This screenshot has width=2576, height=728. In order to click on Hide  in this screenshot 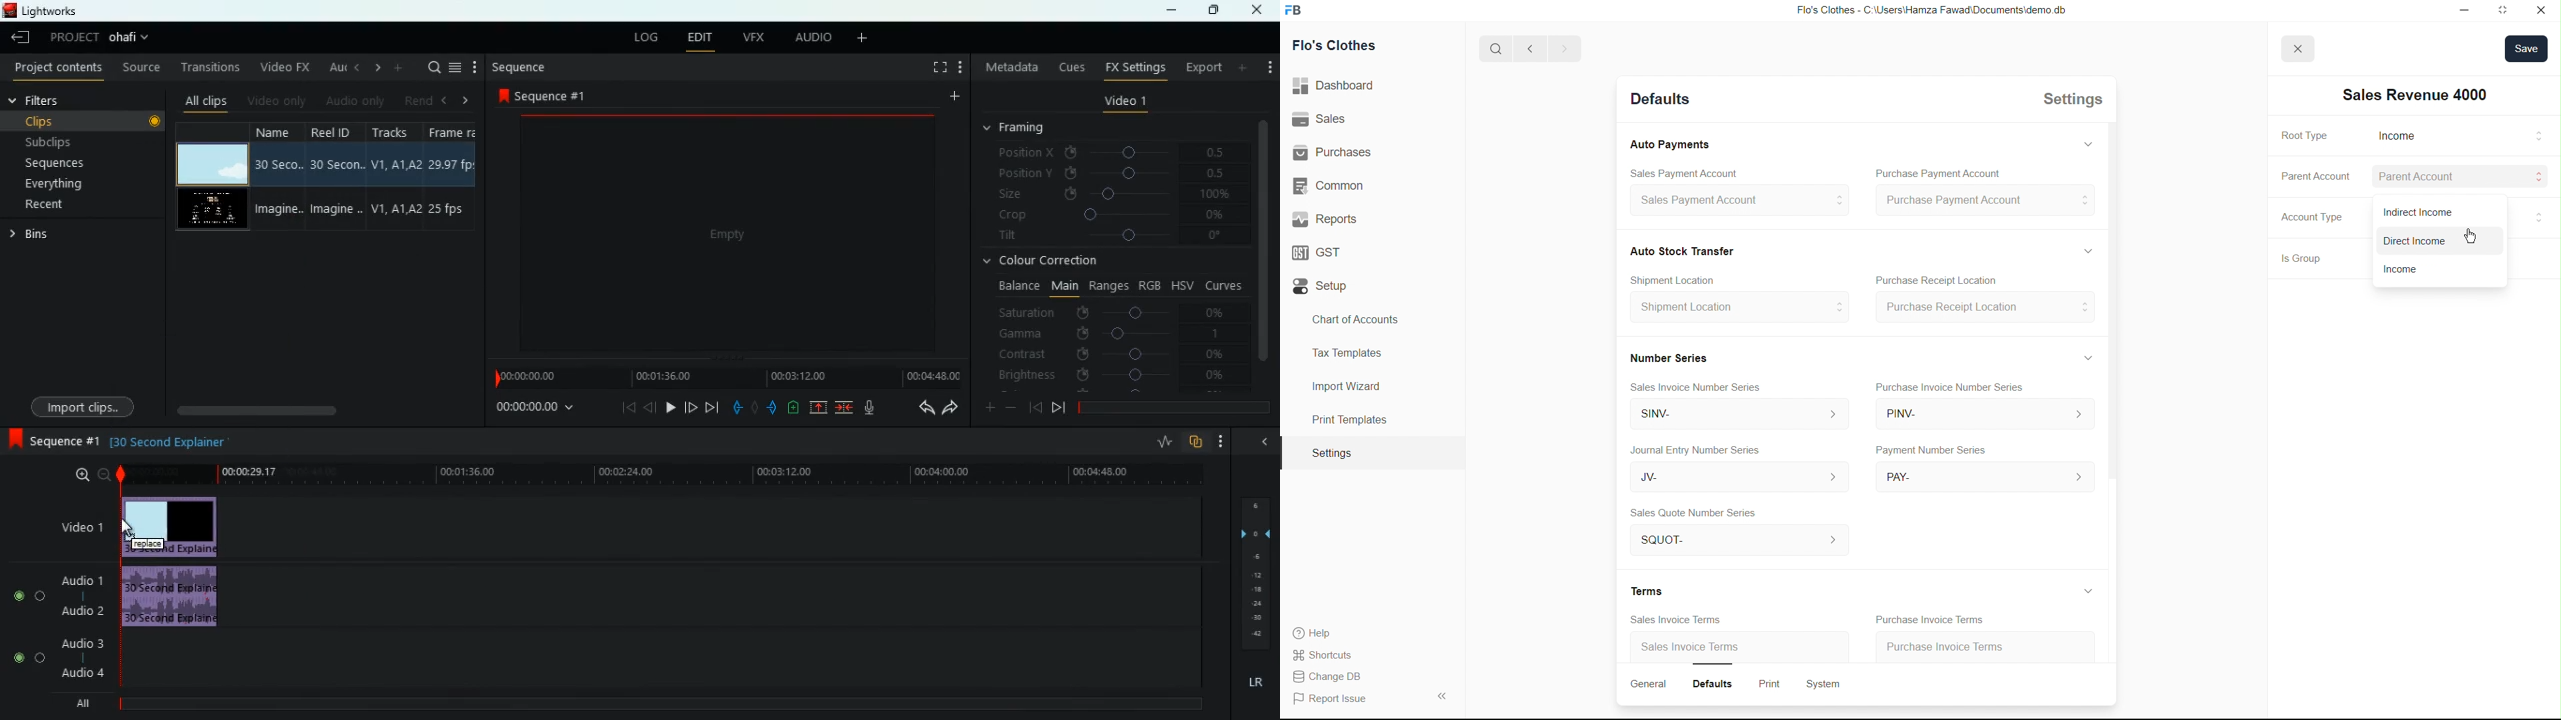, I will do `click(2085, 249)`.